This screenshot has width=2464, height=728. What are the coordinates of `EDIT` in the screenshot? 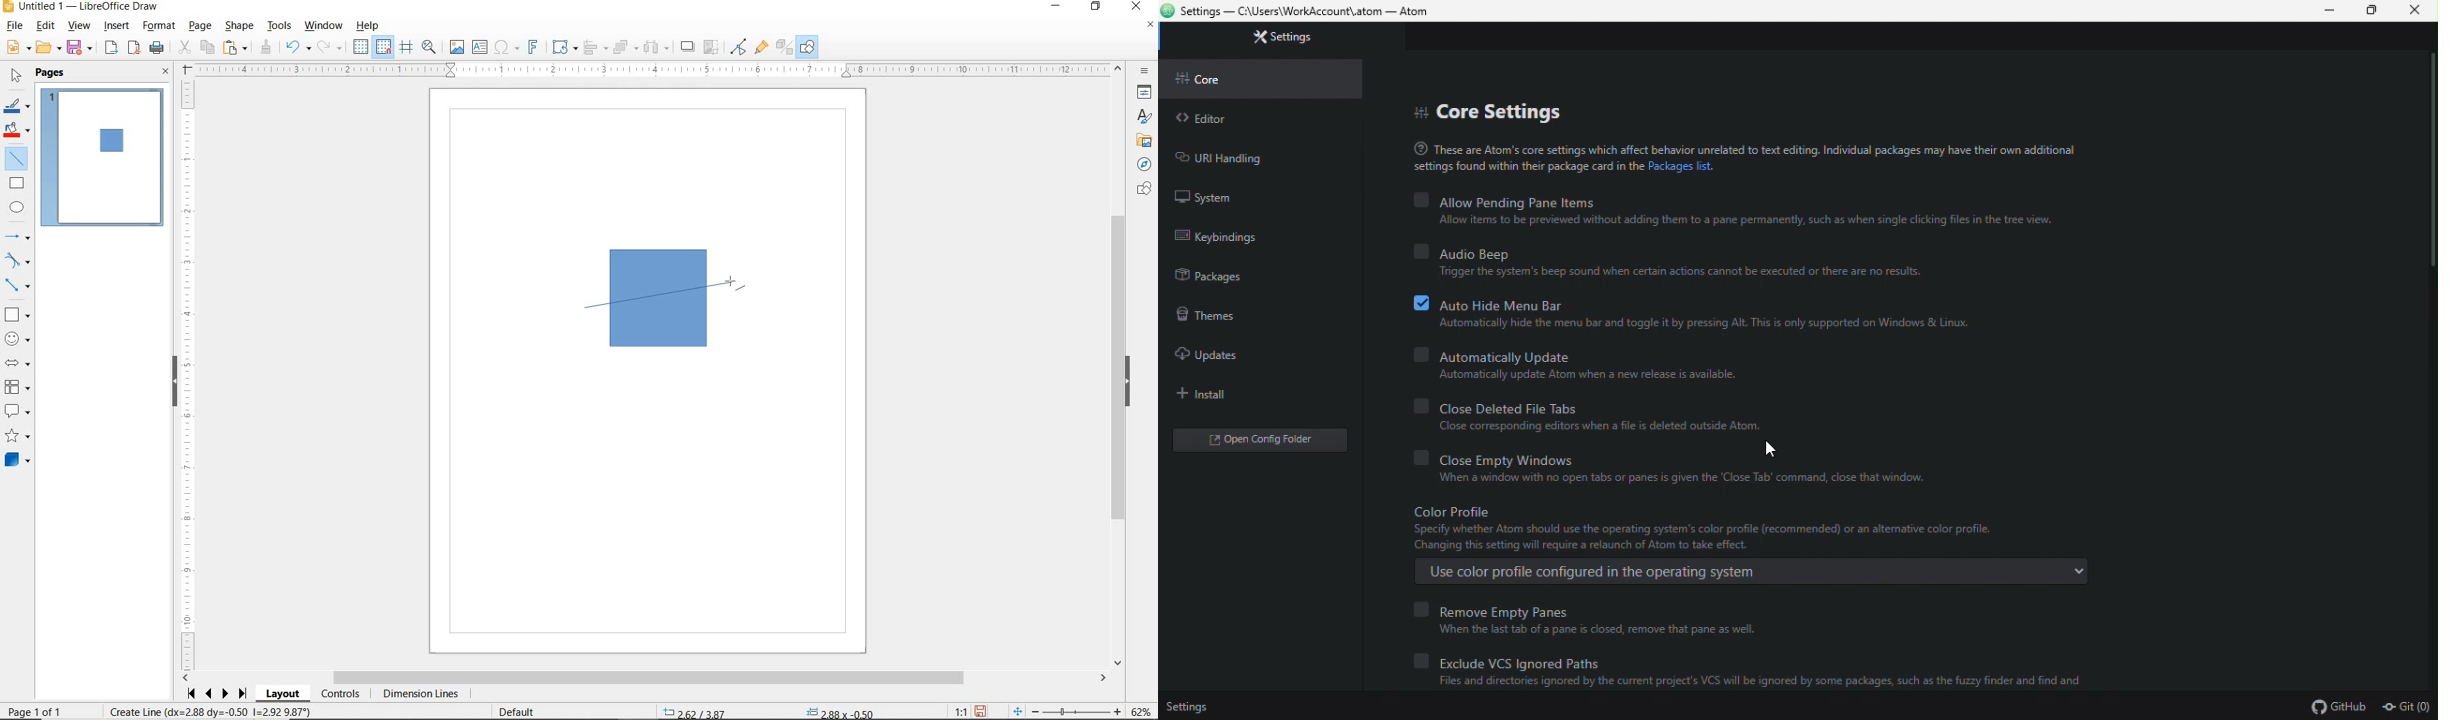 It's located at (46, 26).